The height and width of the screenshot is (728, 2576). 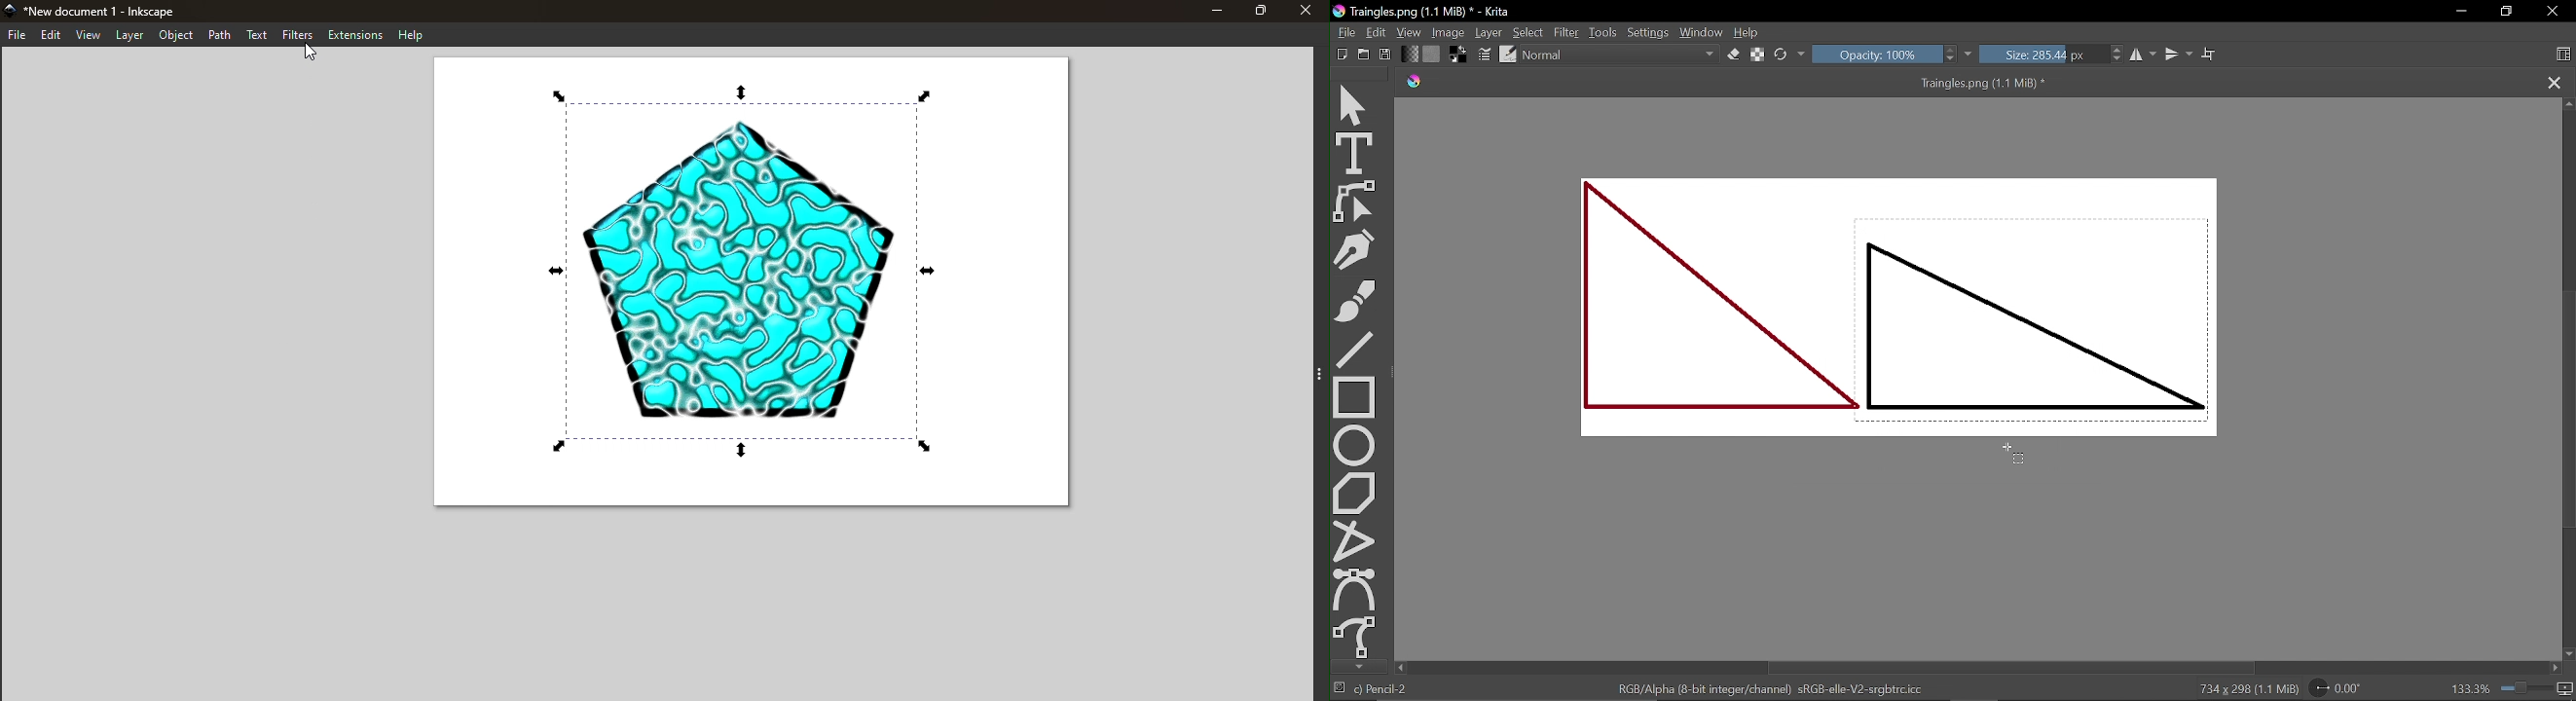 I want to click on Restore down, so click(x=2505, y=12).